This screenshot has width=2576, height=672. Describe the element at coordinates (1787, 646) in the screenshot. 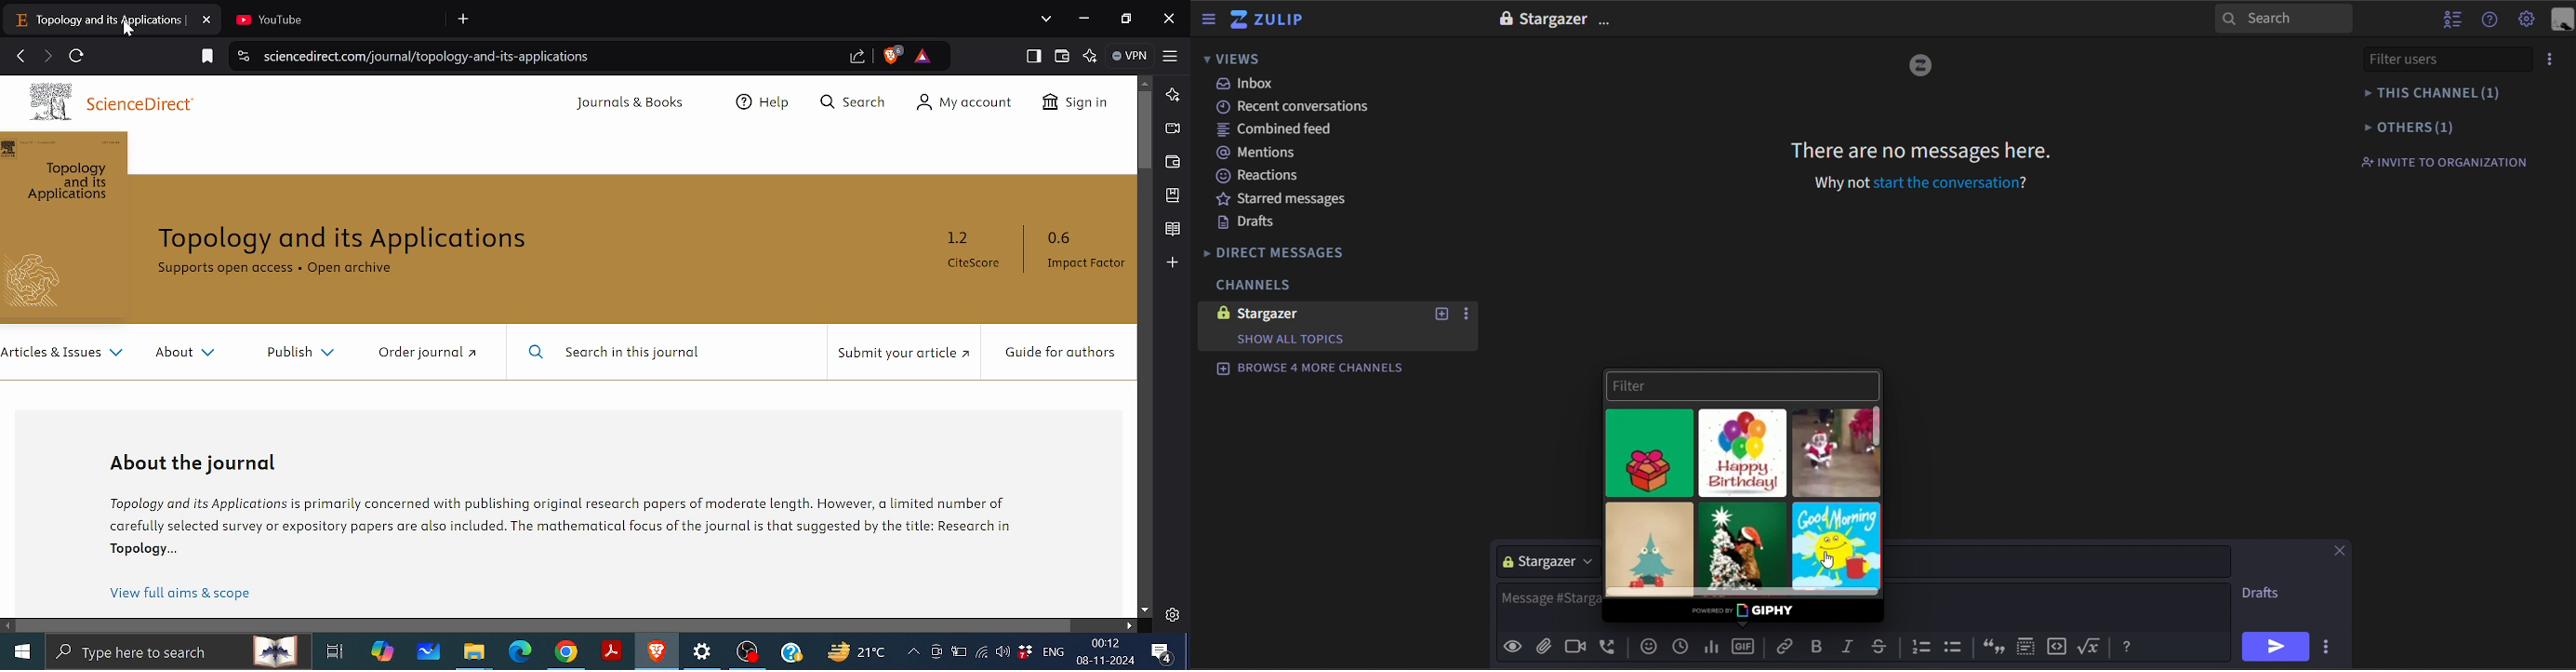

I see `link` at that location.